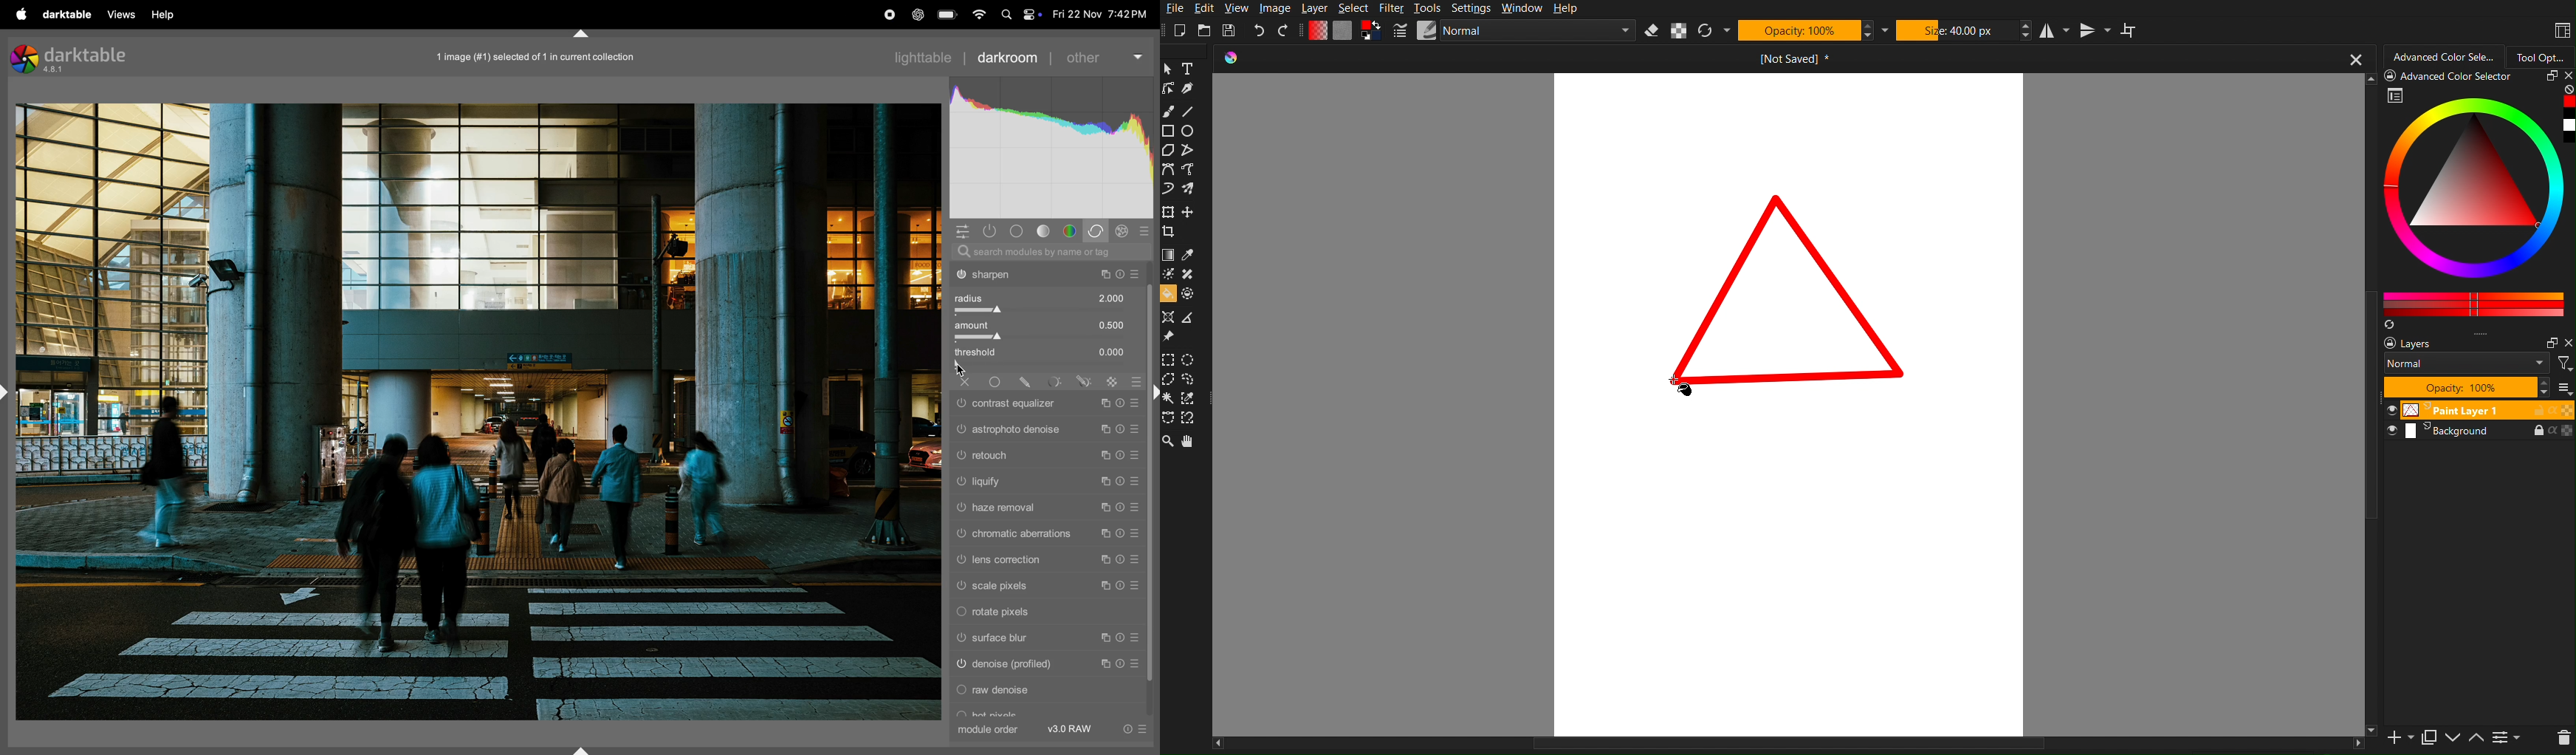 The width and height of the screenshot is (2576, 756). Describe the element at coordinates (1169, 255) in the screenshot. I see `draw a gradient` at that location.